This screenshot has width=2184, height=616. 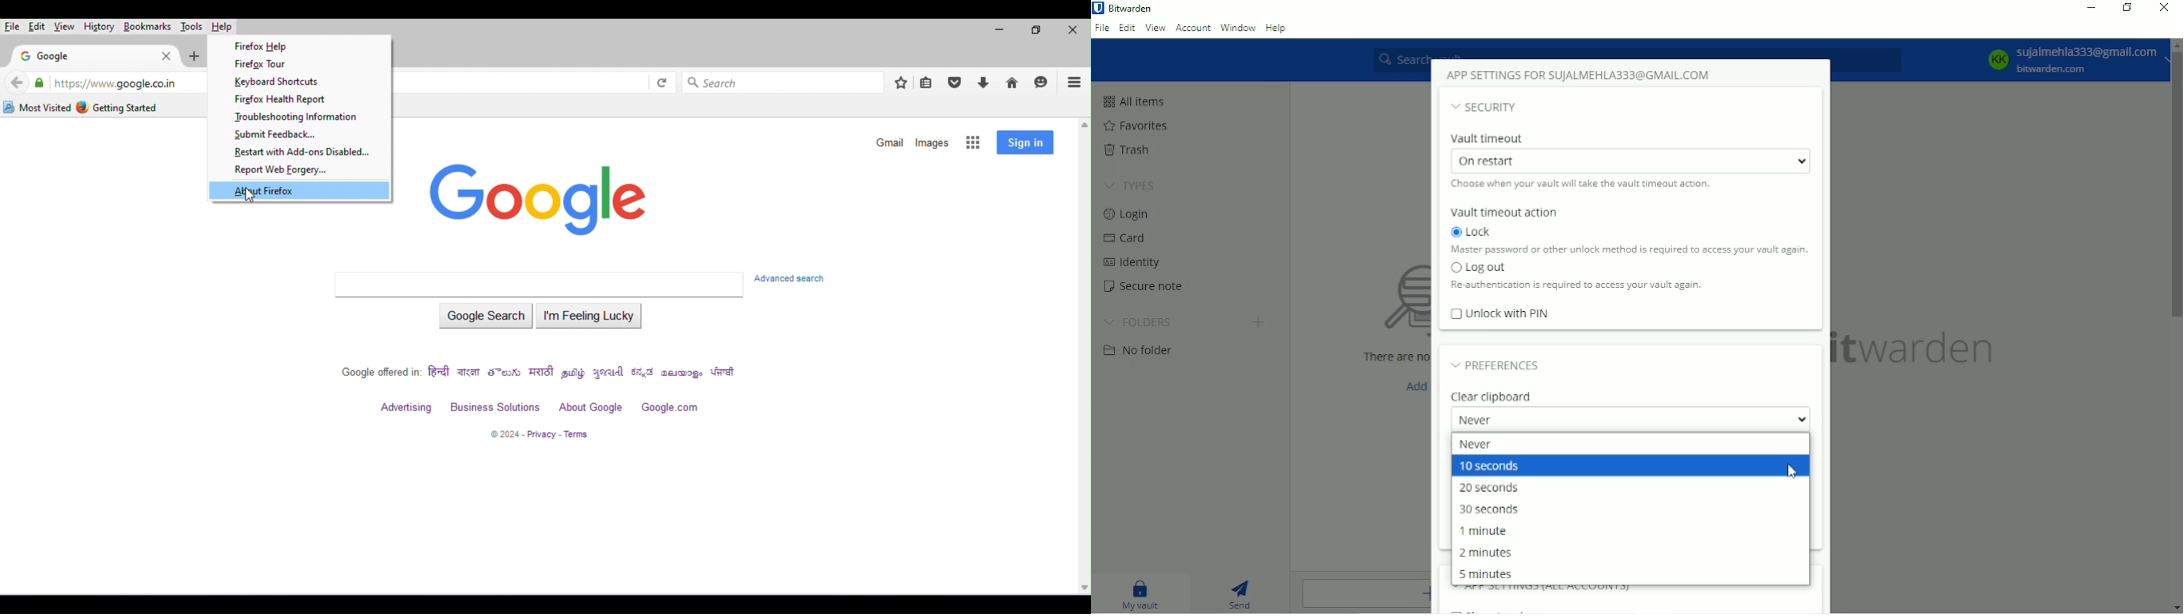 What do you see at coordinates (2176, 192) in the screenshot?
I see `Vertical scrollbar` at bounding box center [2176, 192].